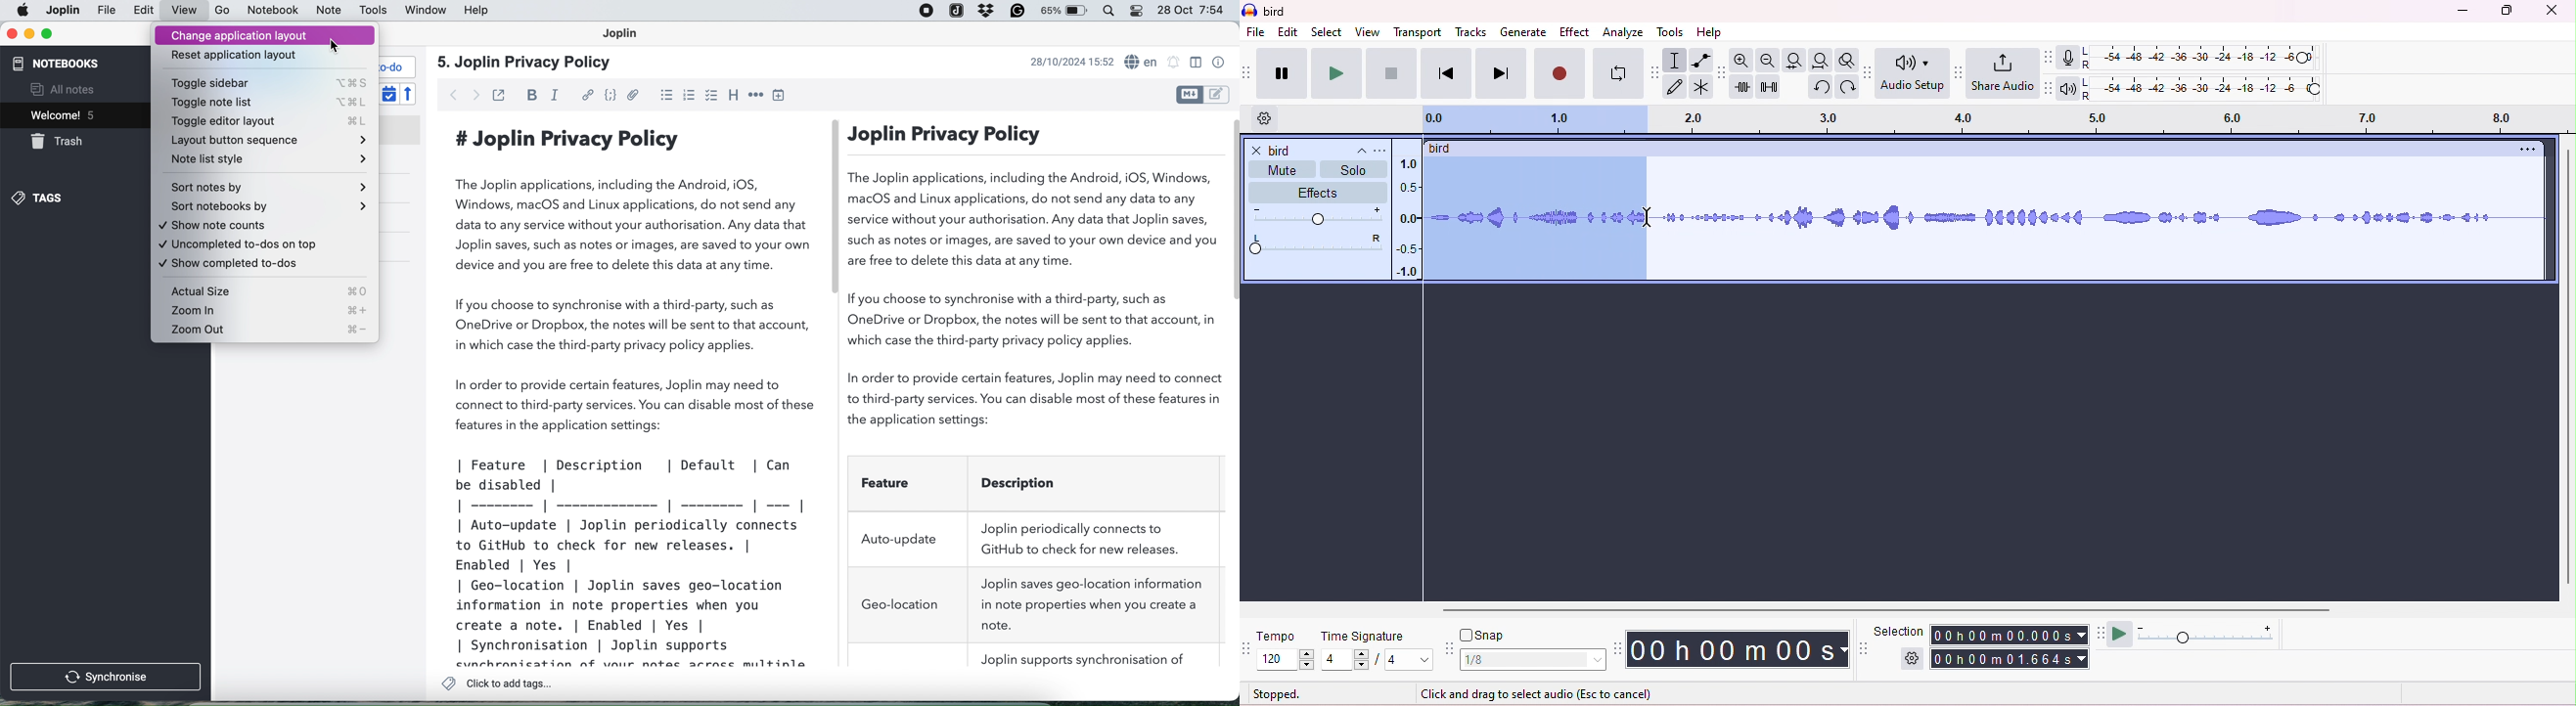  I want to click on Change application layout , so click(267, 35).